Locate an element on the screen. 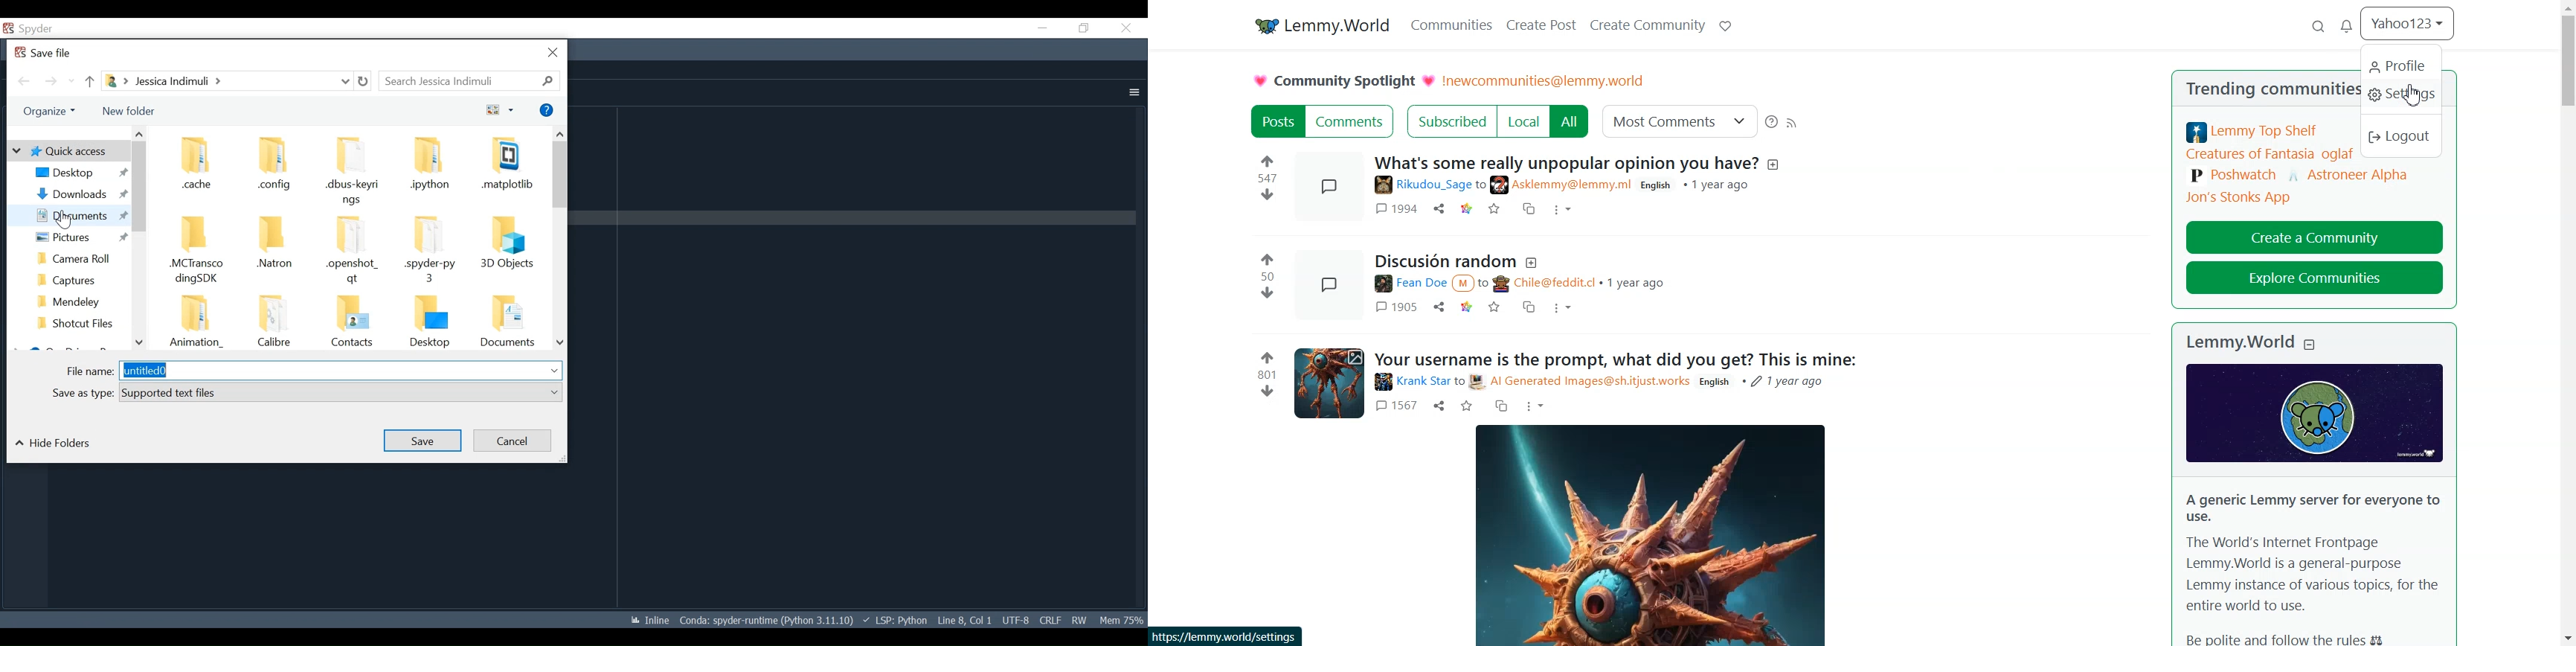  Quick Access is located at coordinates (66, 151).